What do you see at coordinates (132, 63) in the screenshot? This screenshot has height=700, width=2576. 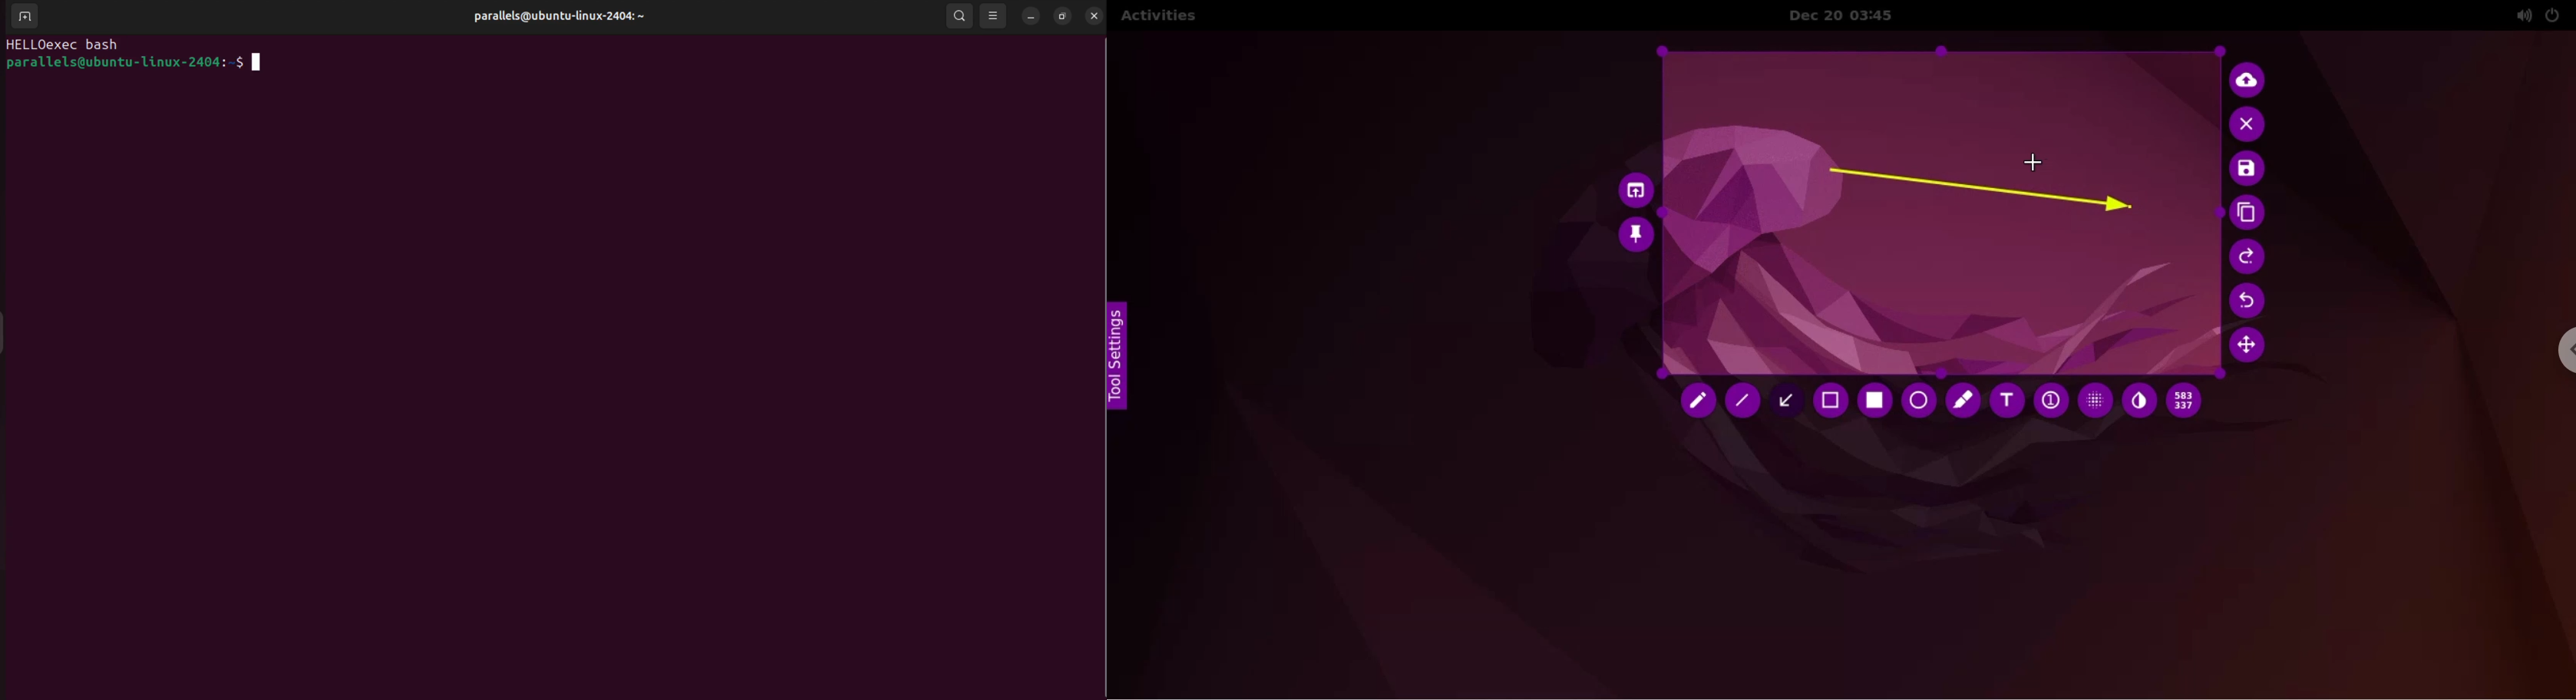 I see `bash prompt` at bounding box center [132, 63].